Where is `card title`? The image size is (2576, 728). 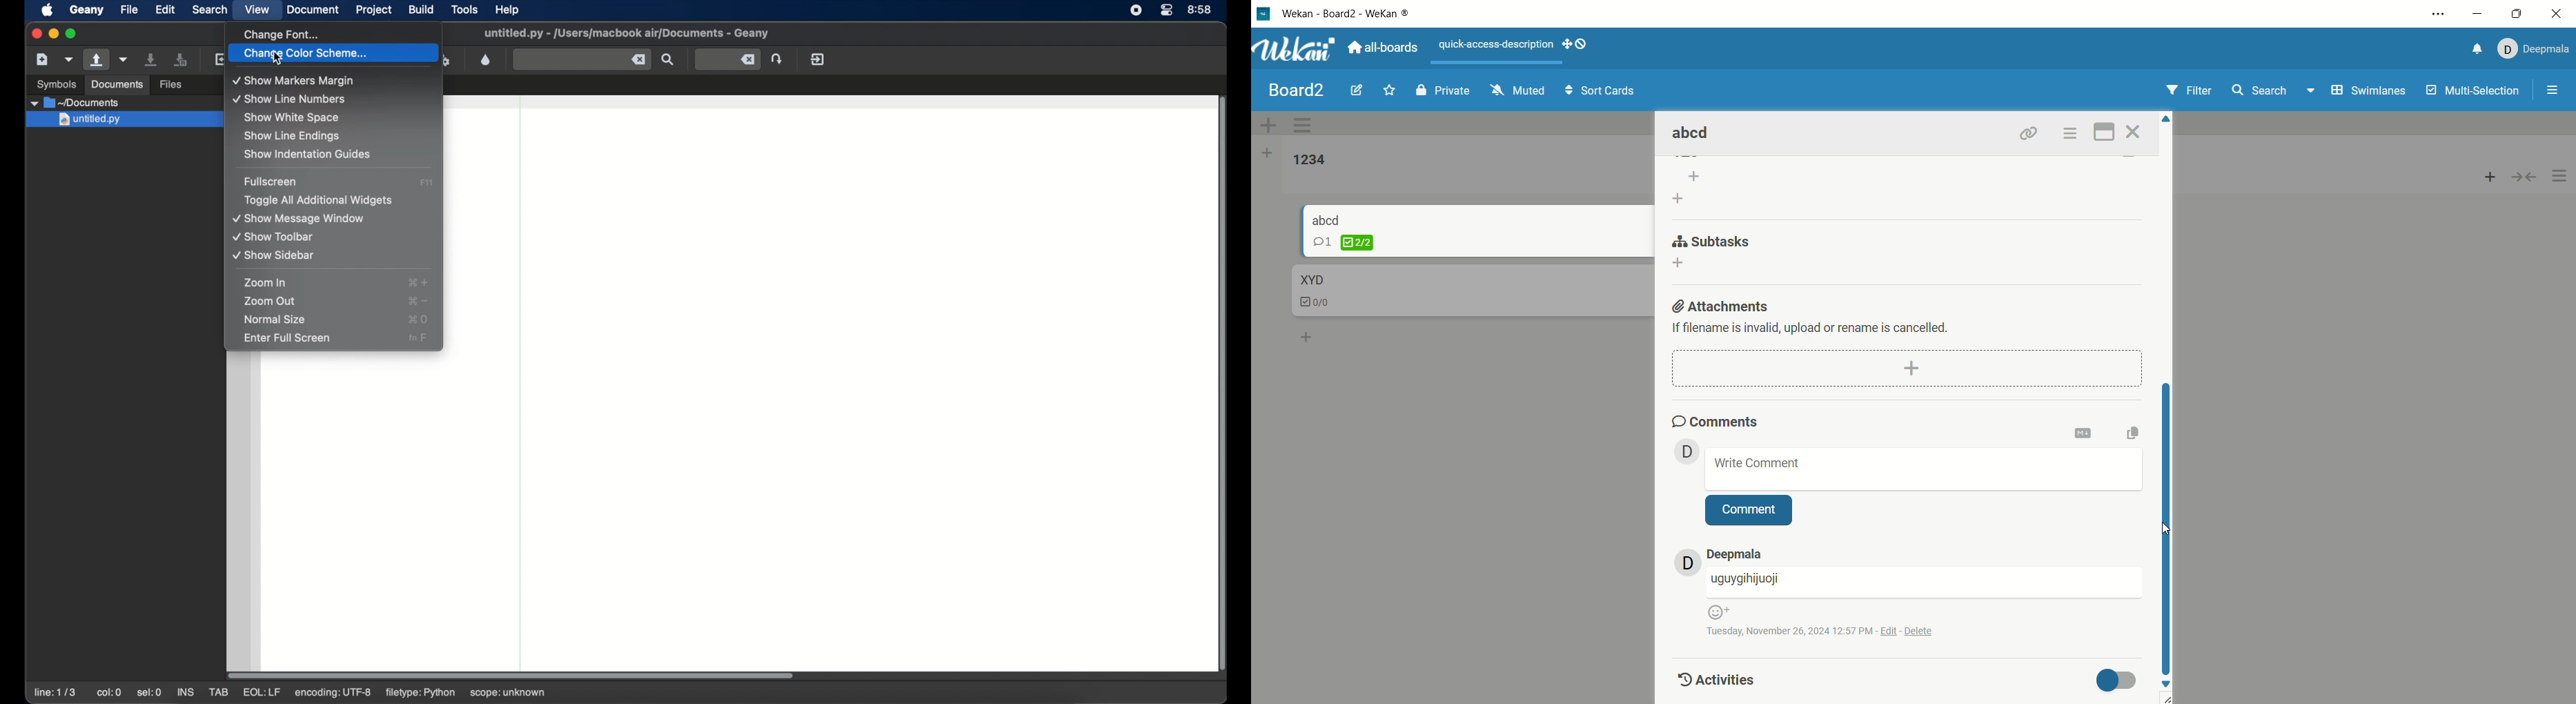 card title is located at coordinates (1693, 134).